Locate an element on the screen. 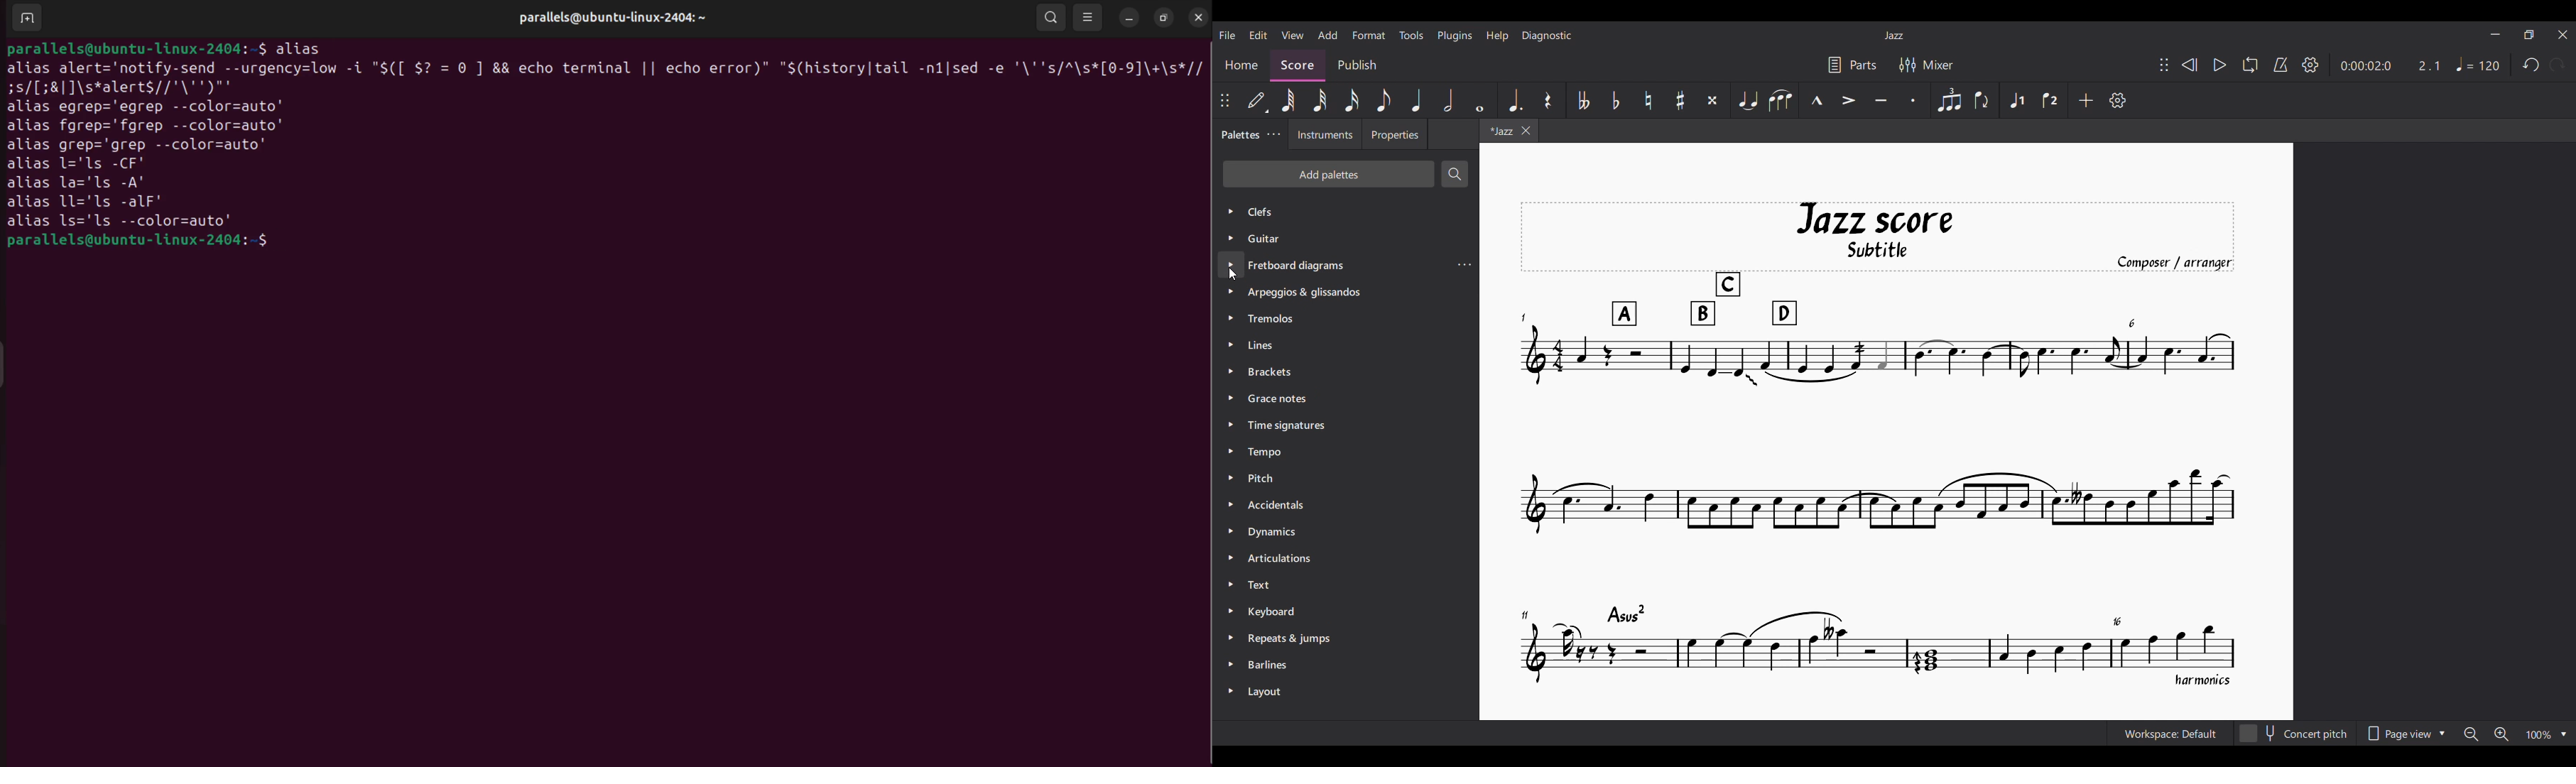 The image size is (2576, 784). Guitar is located at coordinates (1268, 241).